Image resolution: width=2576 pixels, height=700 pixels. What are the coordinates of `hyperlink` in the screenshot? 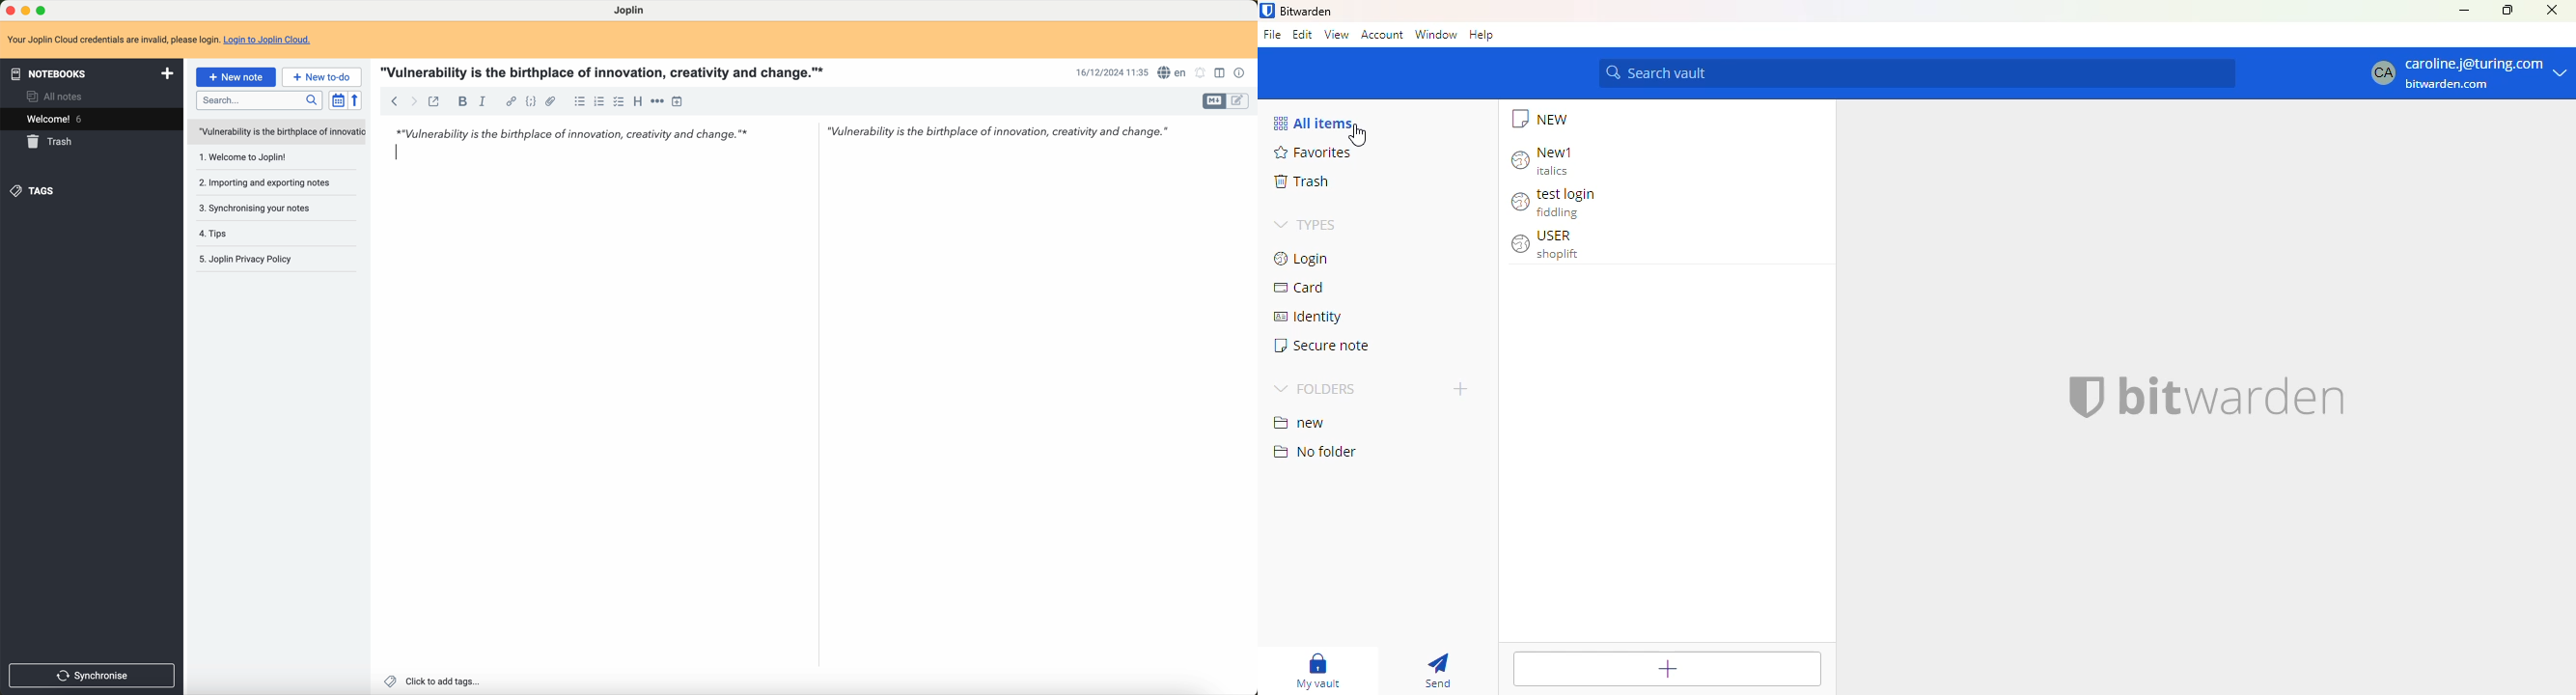 It's located at (510, 100).